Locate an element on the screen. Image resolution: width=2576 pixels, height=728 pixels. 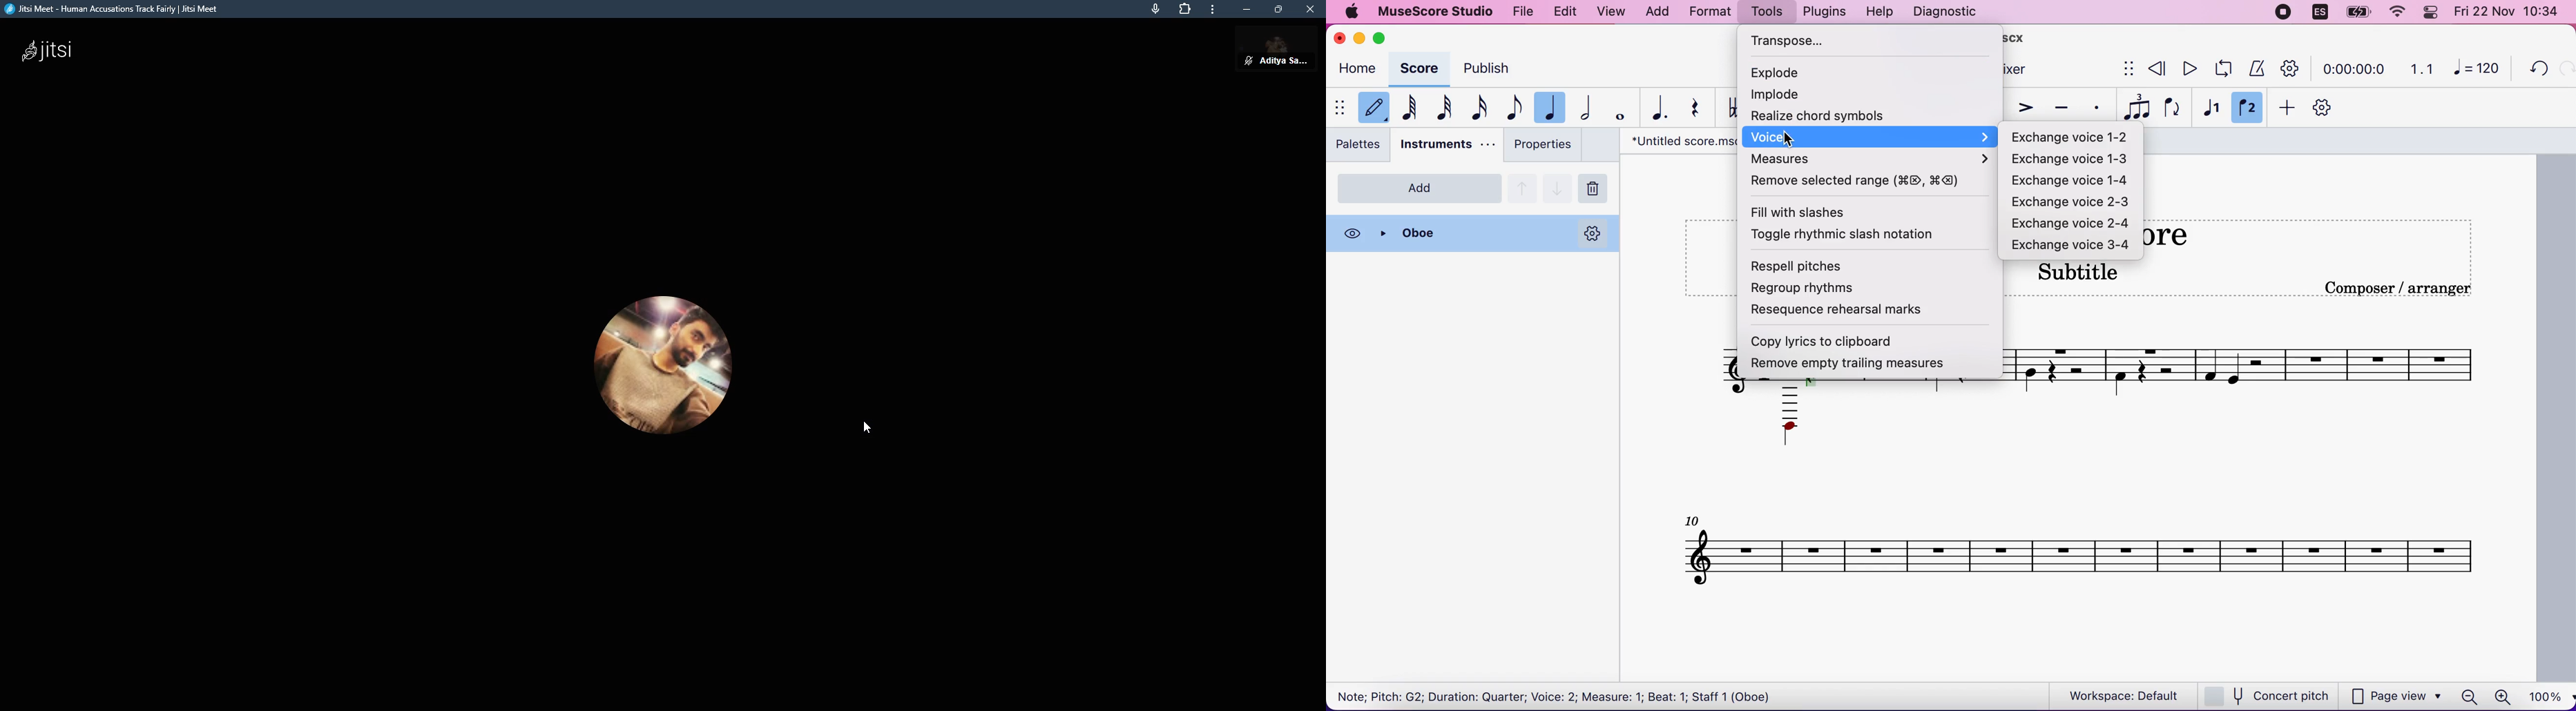
half note is located at coordinates (1586, 106).